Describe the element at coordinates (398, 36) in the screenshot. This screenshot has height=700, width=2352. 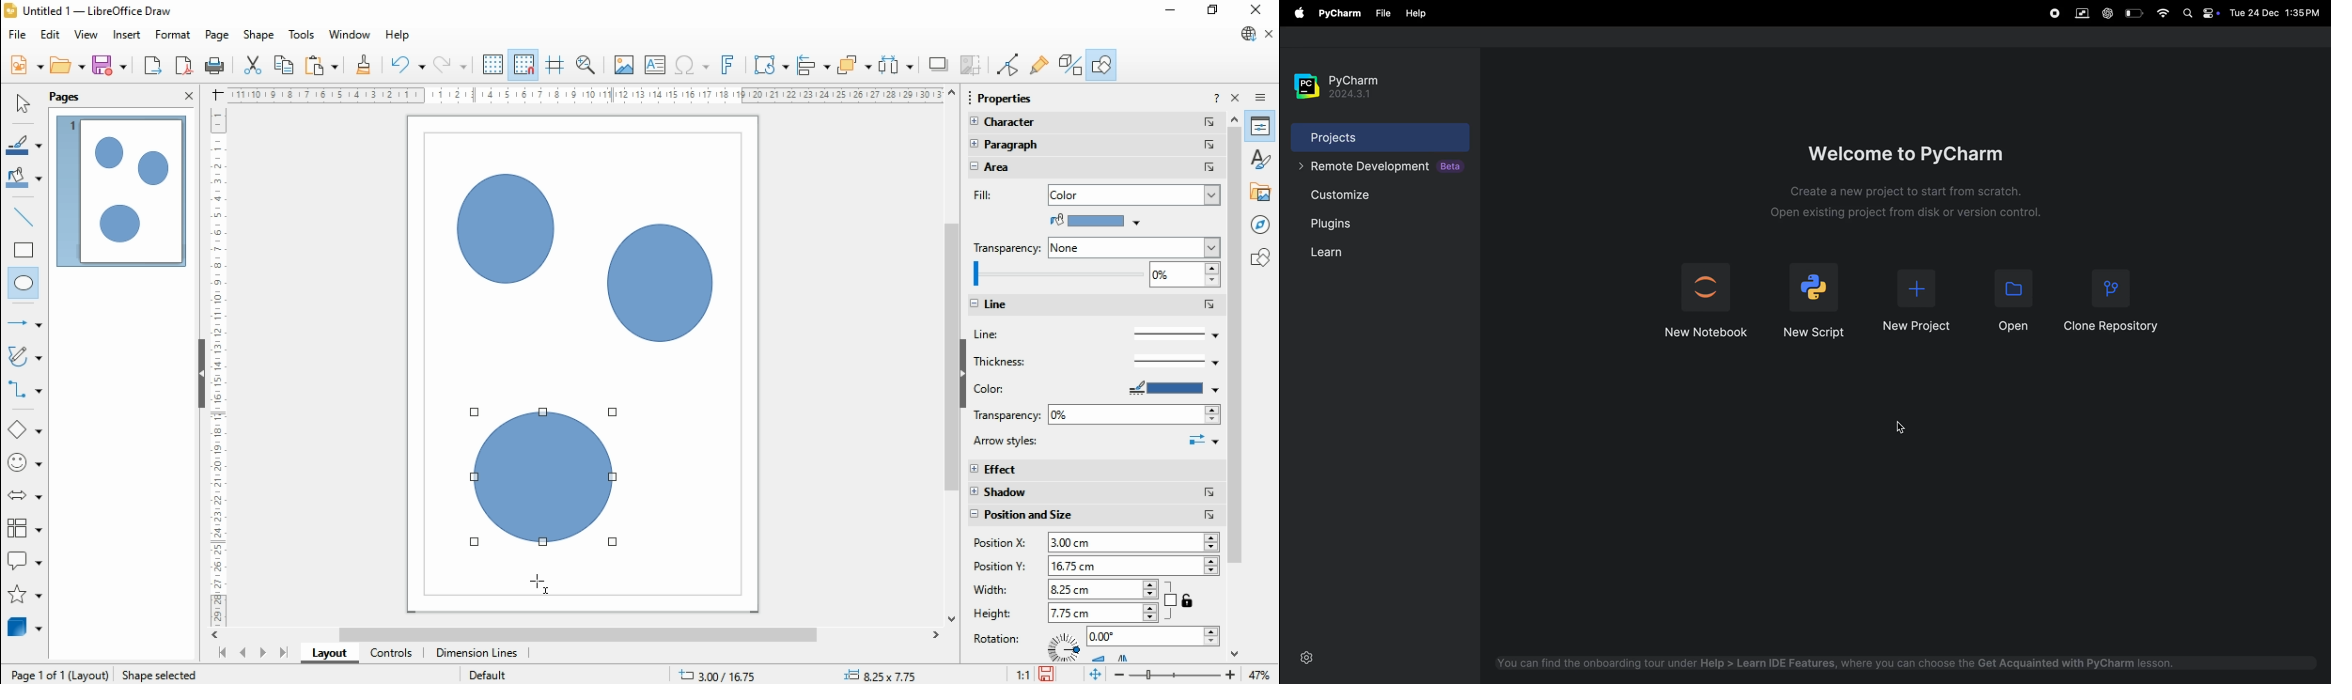
I see `help` at that location.